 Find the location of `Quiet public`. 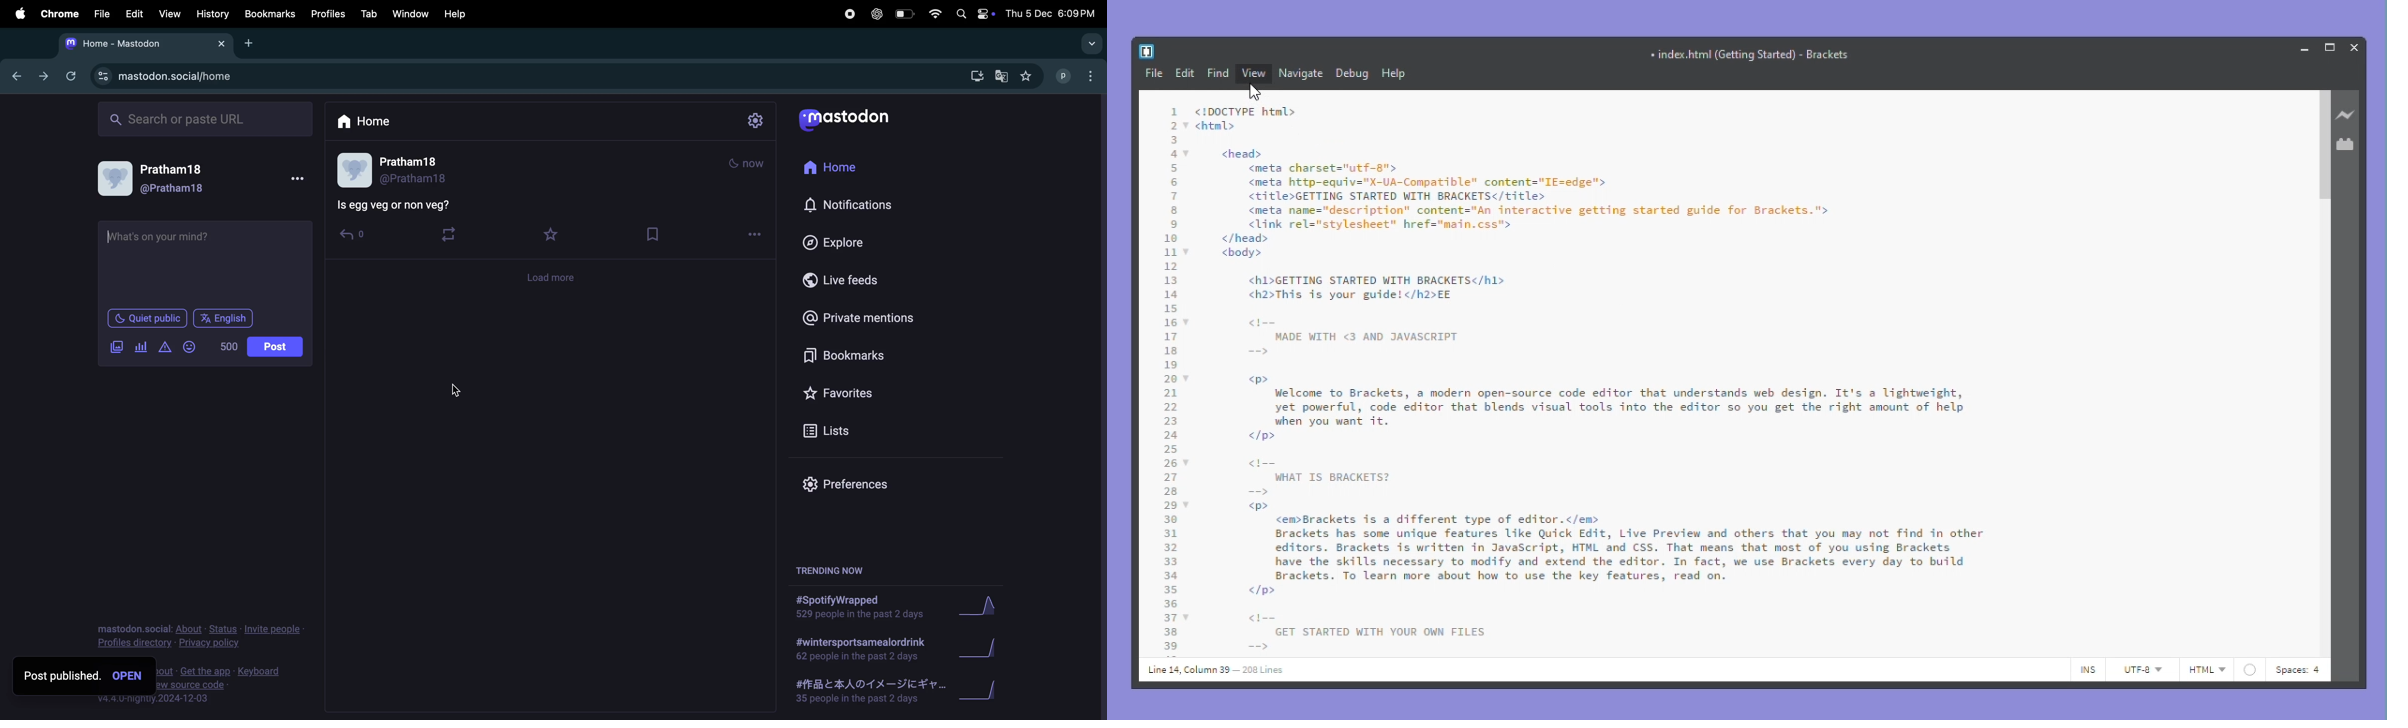

Quiet public is located at coordinates (146, 318).